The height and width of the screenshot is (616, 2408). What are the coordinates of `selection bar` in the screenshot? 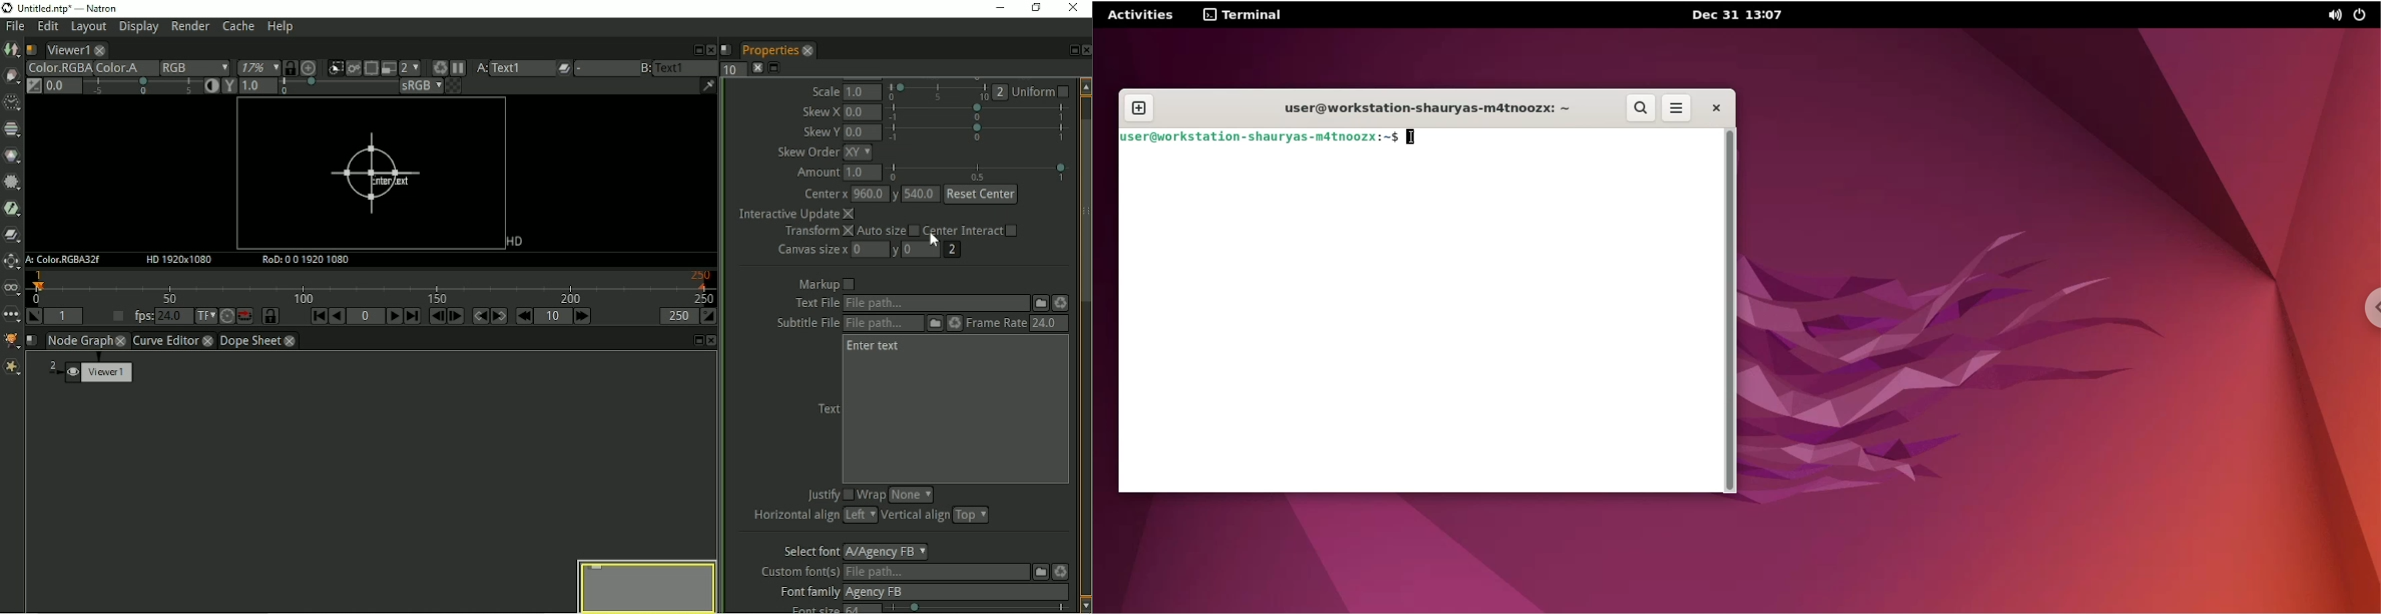 It's located at (938, 92).